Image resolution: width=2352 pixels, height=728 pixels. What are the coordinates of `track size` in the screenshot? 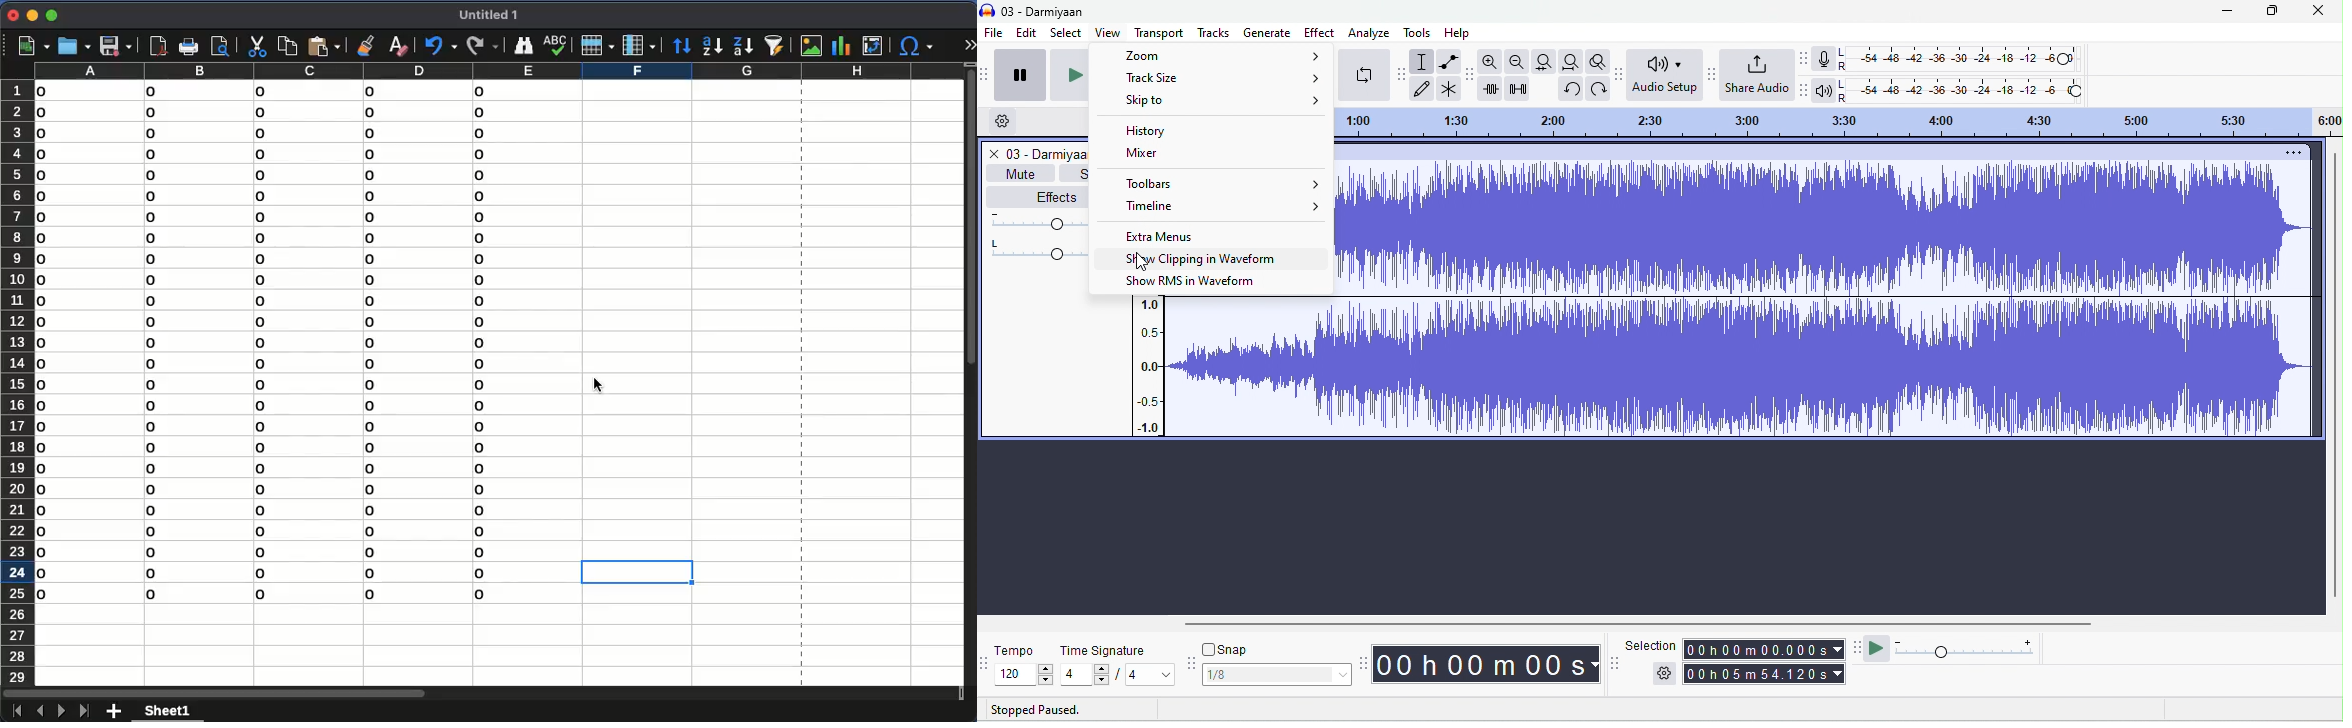 It's located at (1220, 79).